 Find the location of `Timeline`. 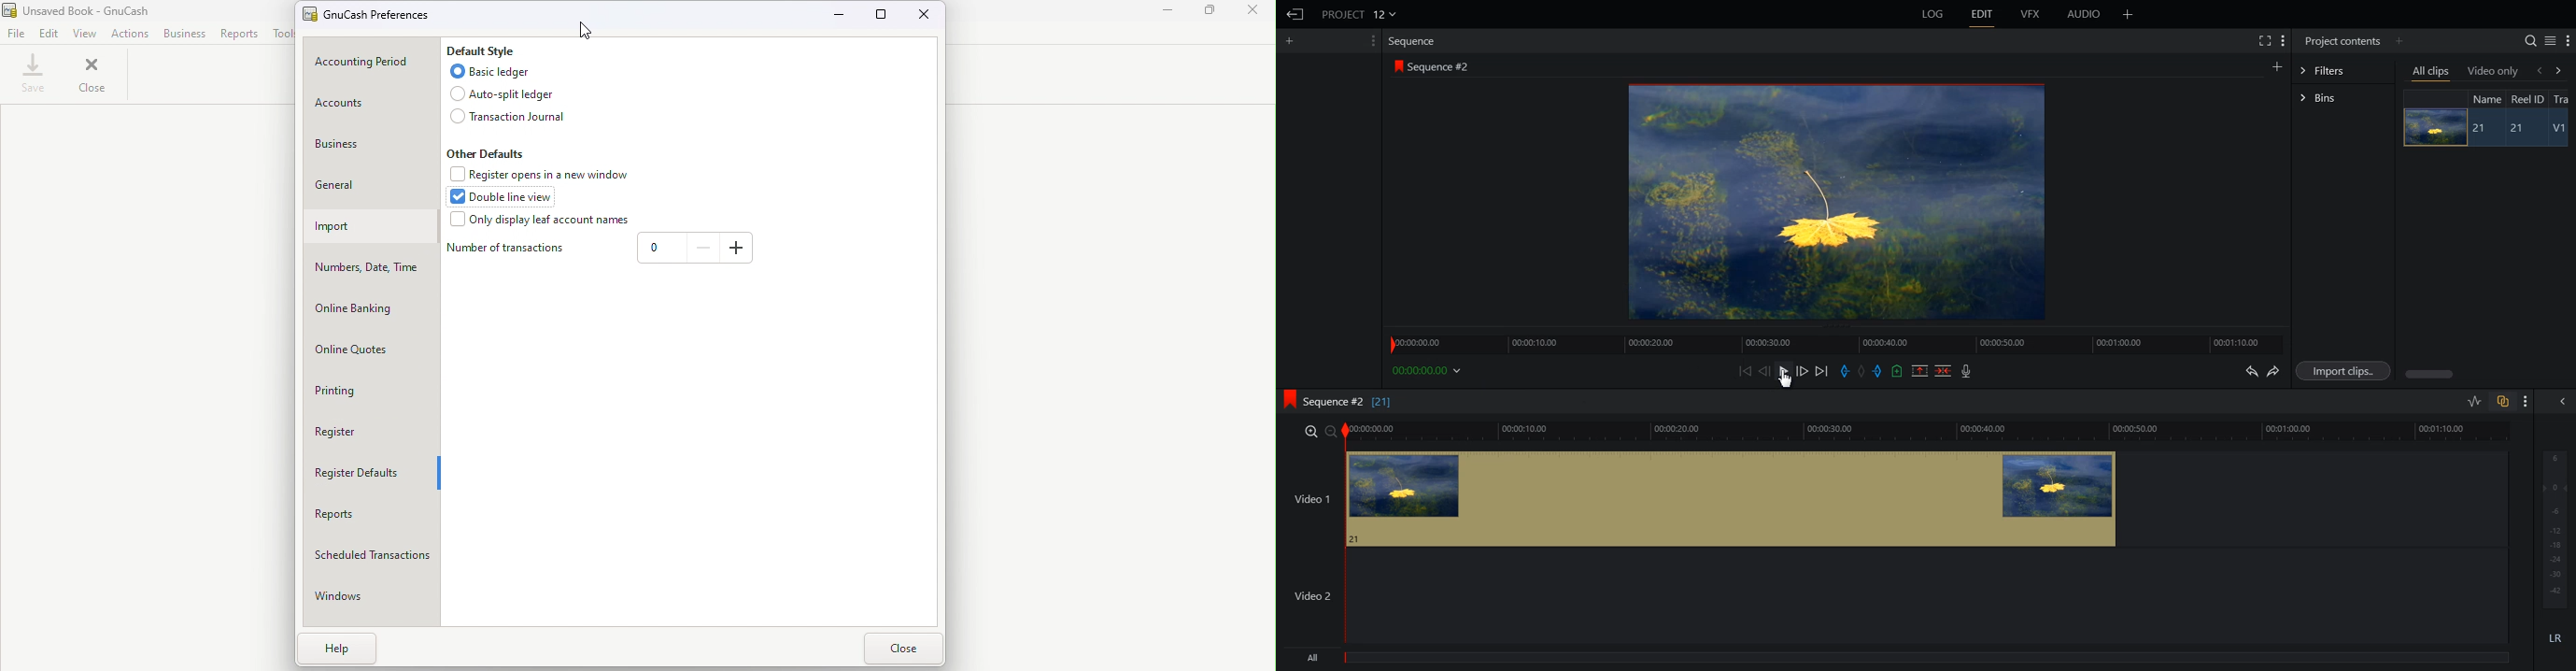

Timeline is located at coordinates (1836, 340).